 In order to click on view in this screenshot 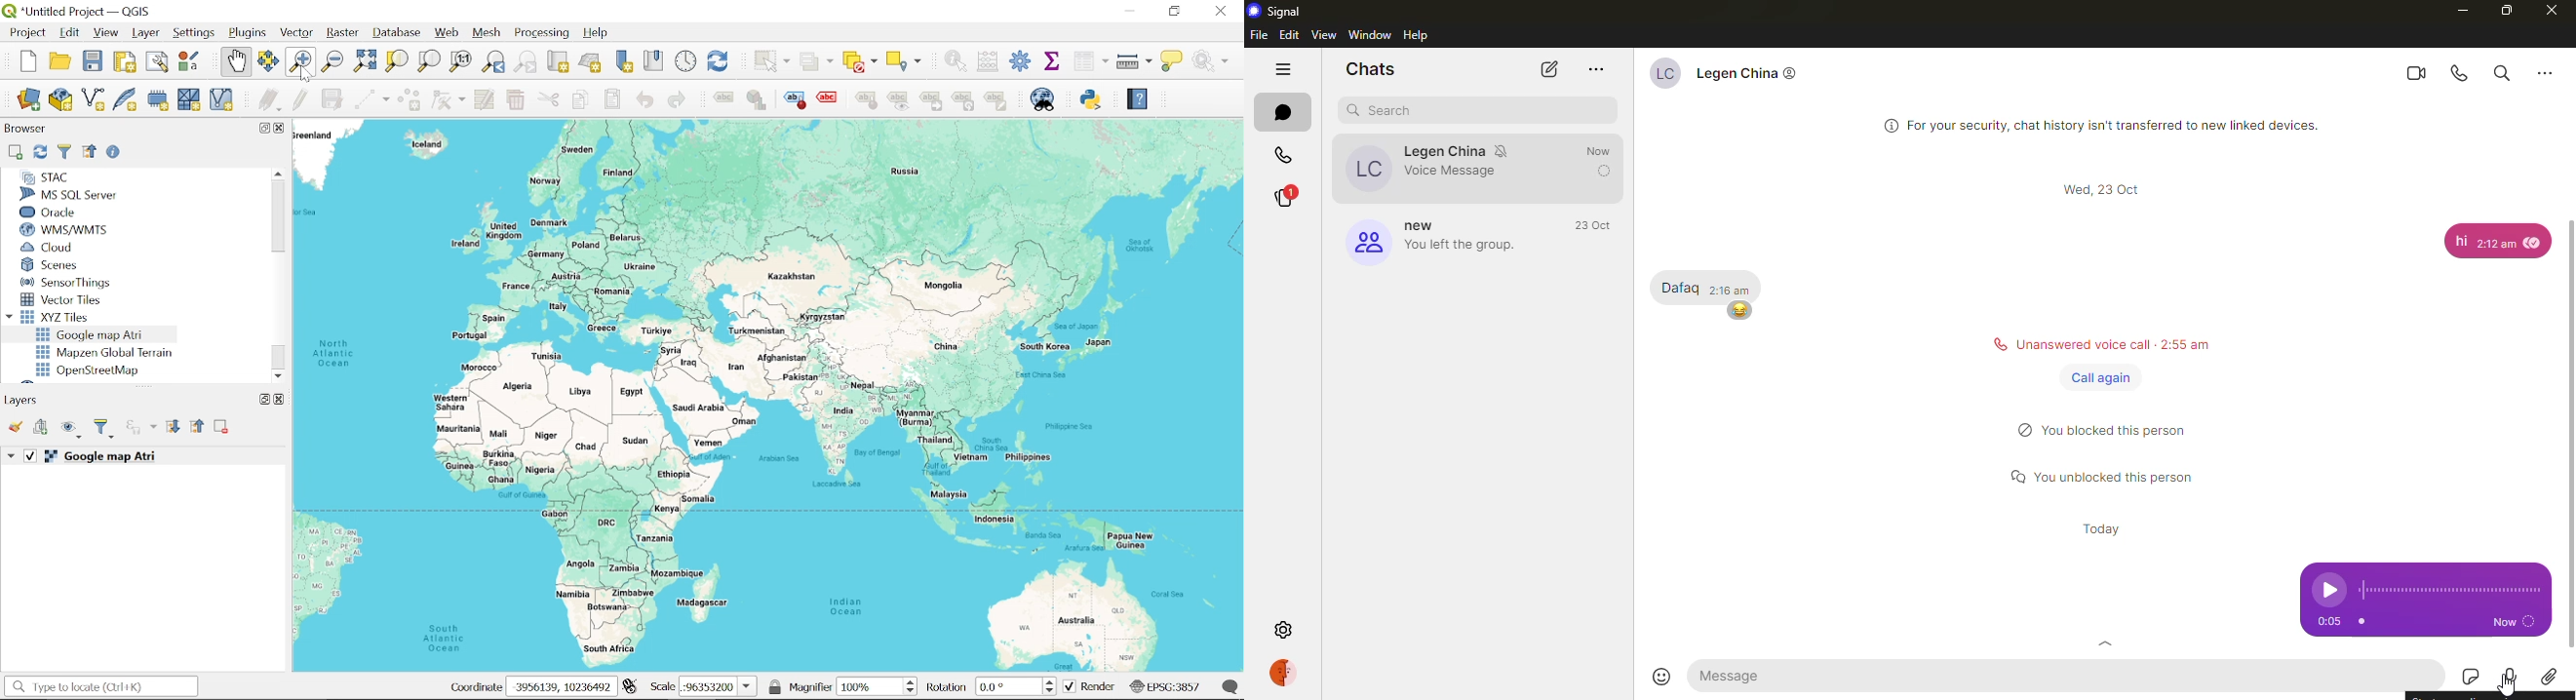, I will do `click(1324, 34)`.